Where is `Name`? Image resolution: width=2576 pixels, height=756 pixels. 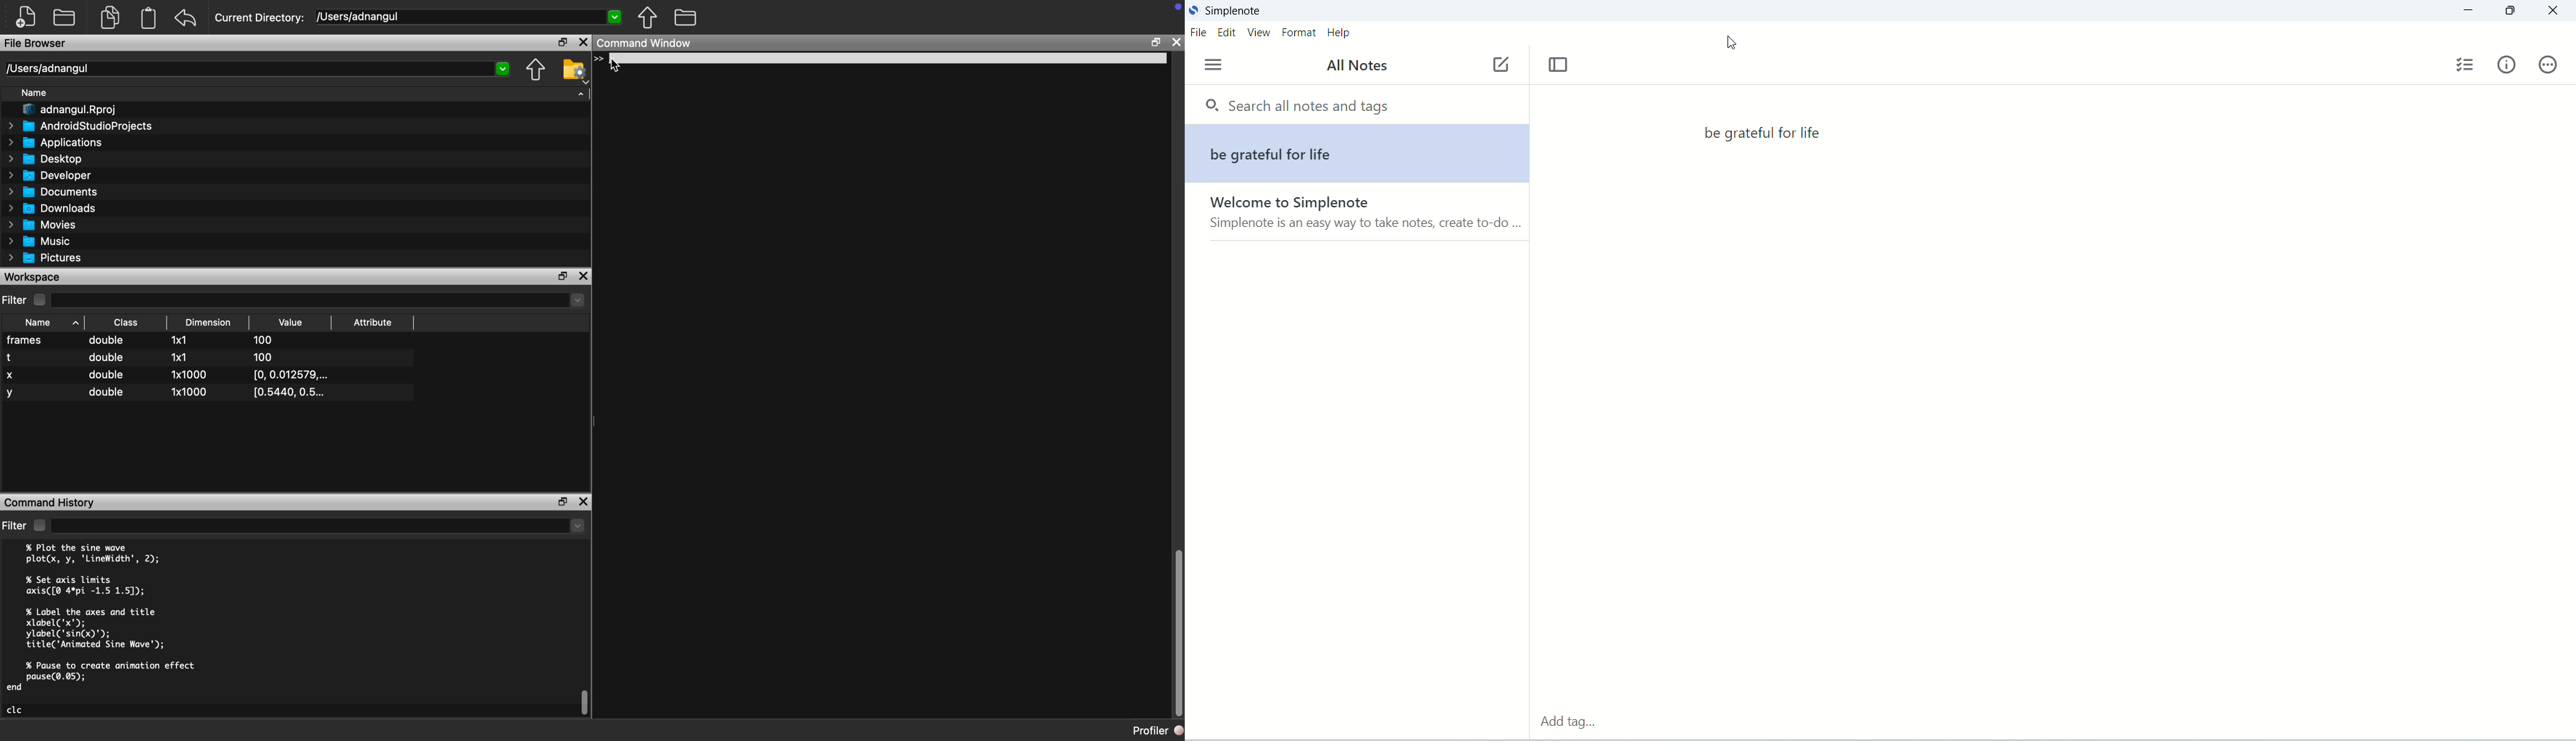
Name is located at coordinates (38, 322).